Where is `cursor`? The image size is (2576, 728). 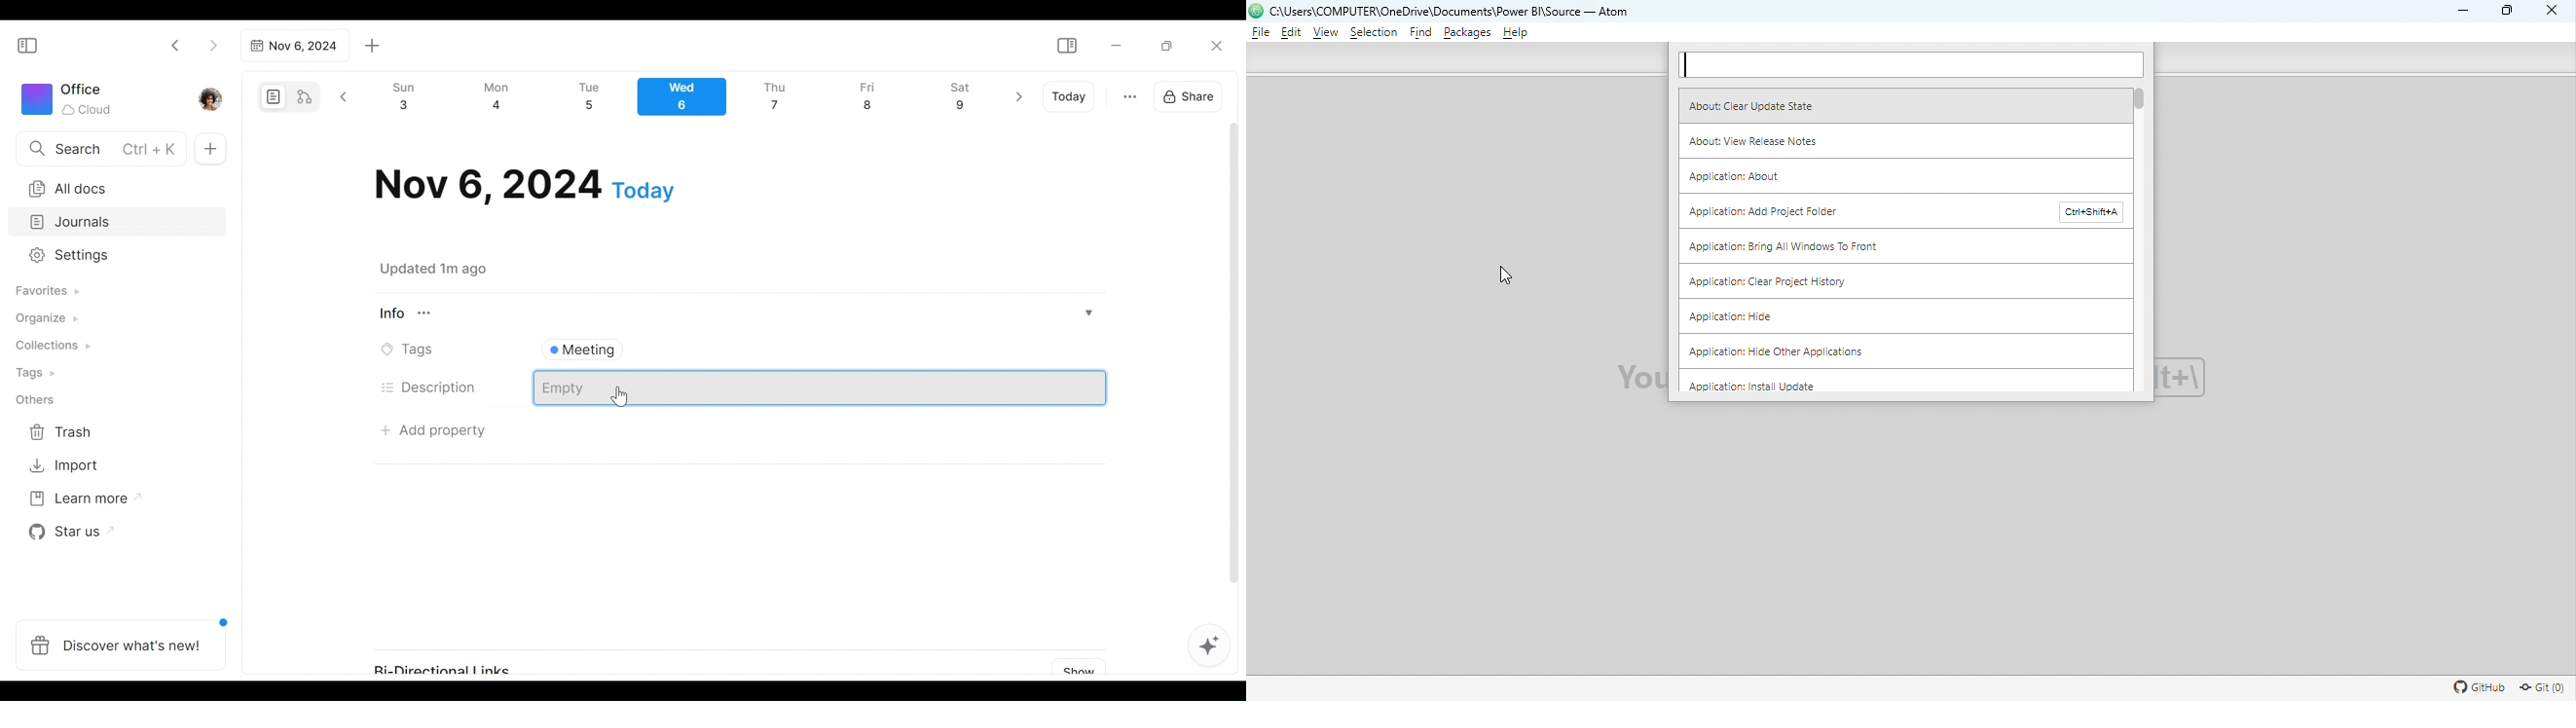
cursor is located at coordinates (622, 397).